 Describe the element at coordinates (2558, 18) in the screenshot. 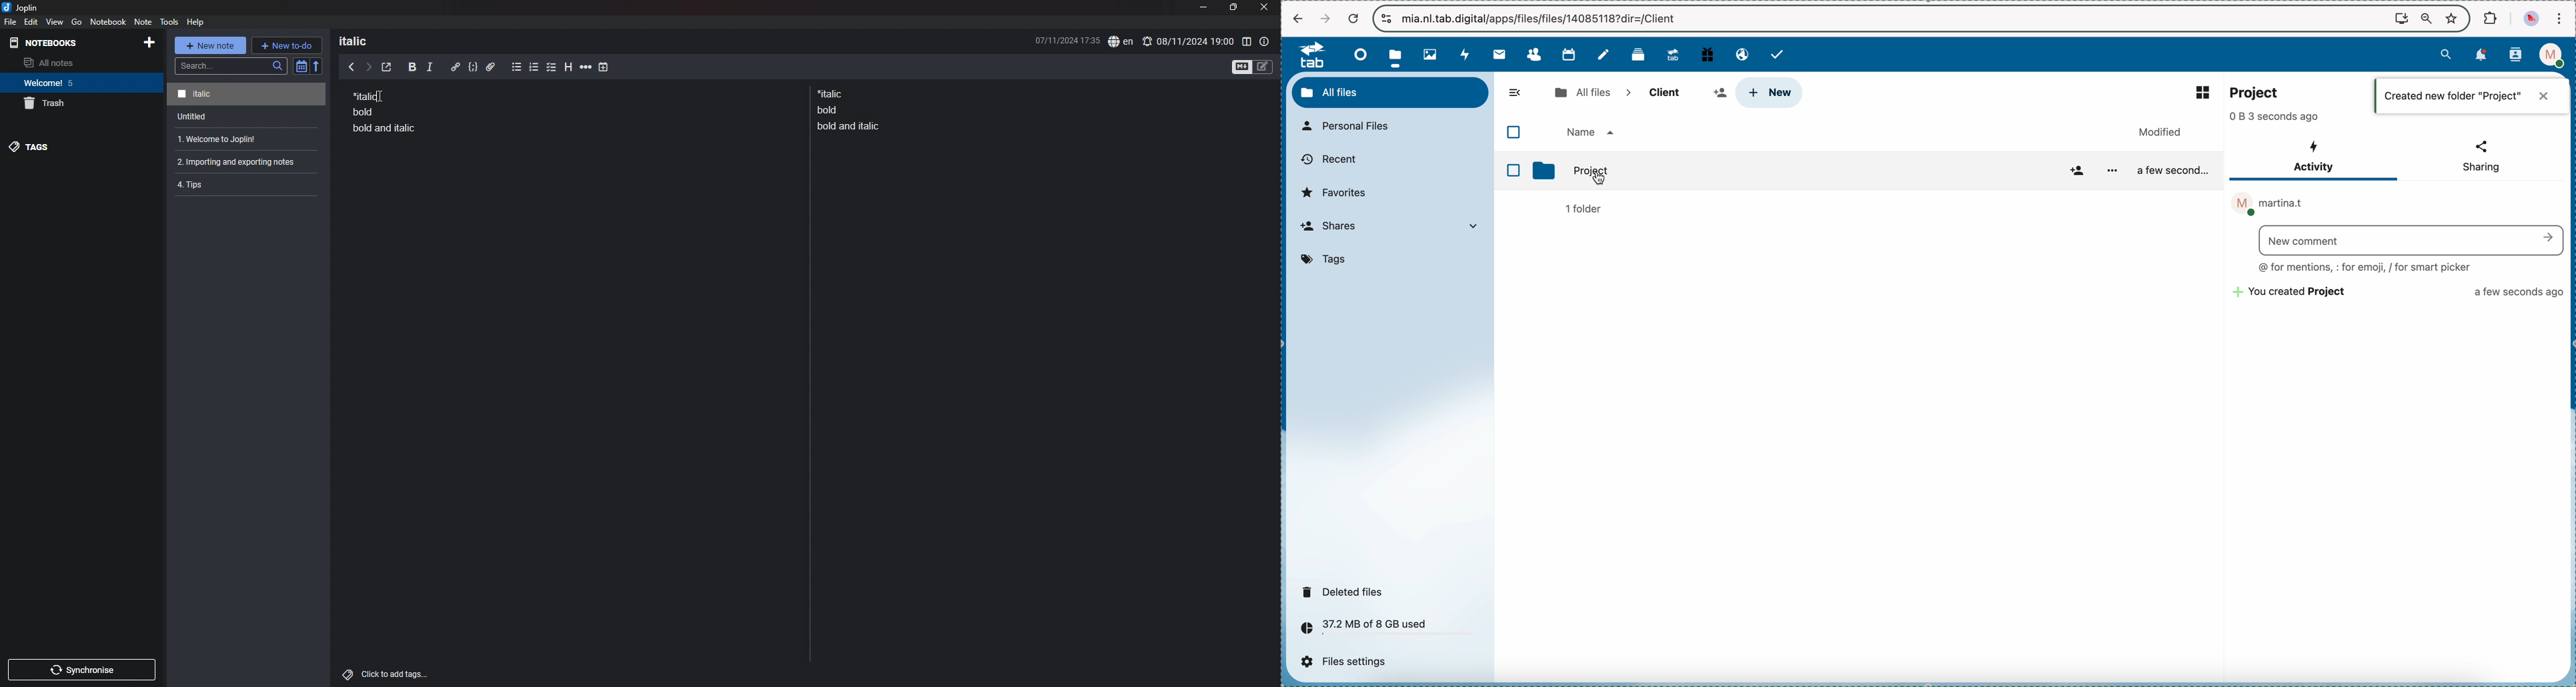

I see `customize and control Google Chrome` at that location.